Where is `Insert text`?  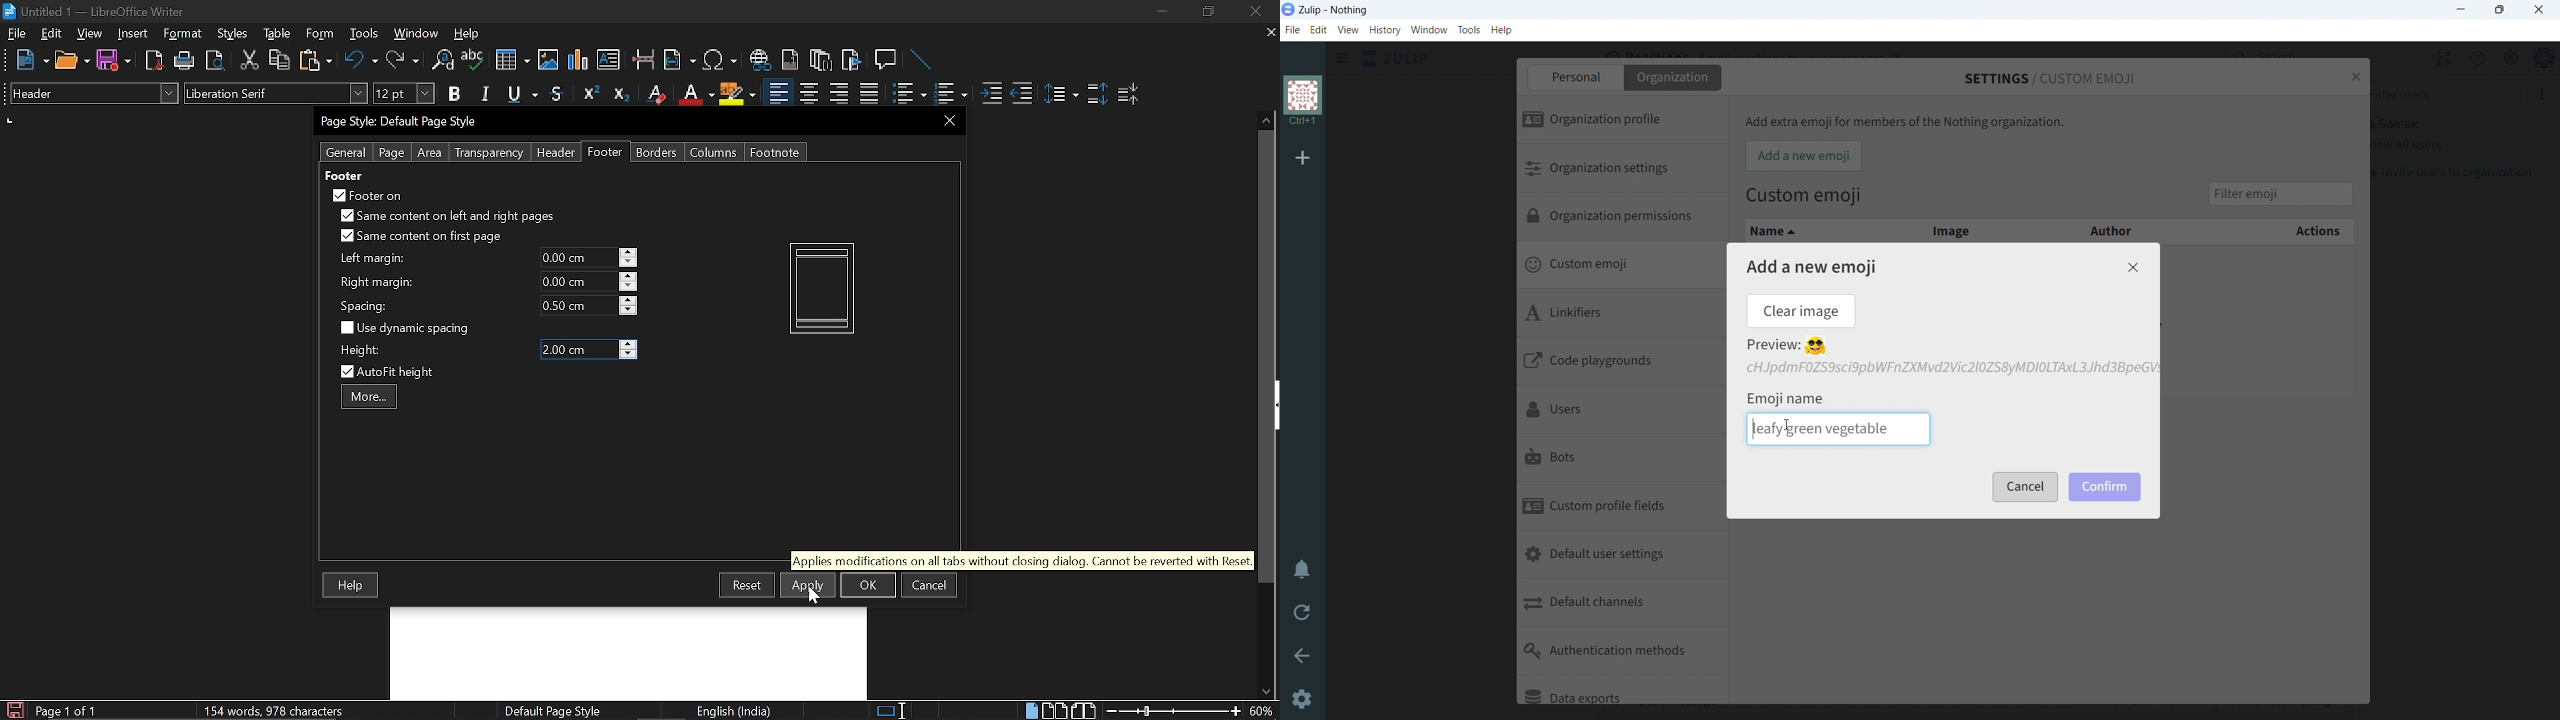 Insert text is located at coordinates (608, 59).